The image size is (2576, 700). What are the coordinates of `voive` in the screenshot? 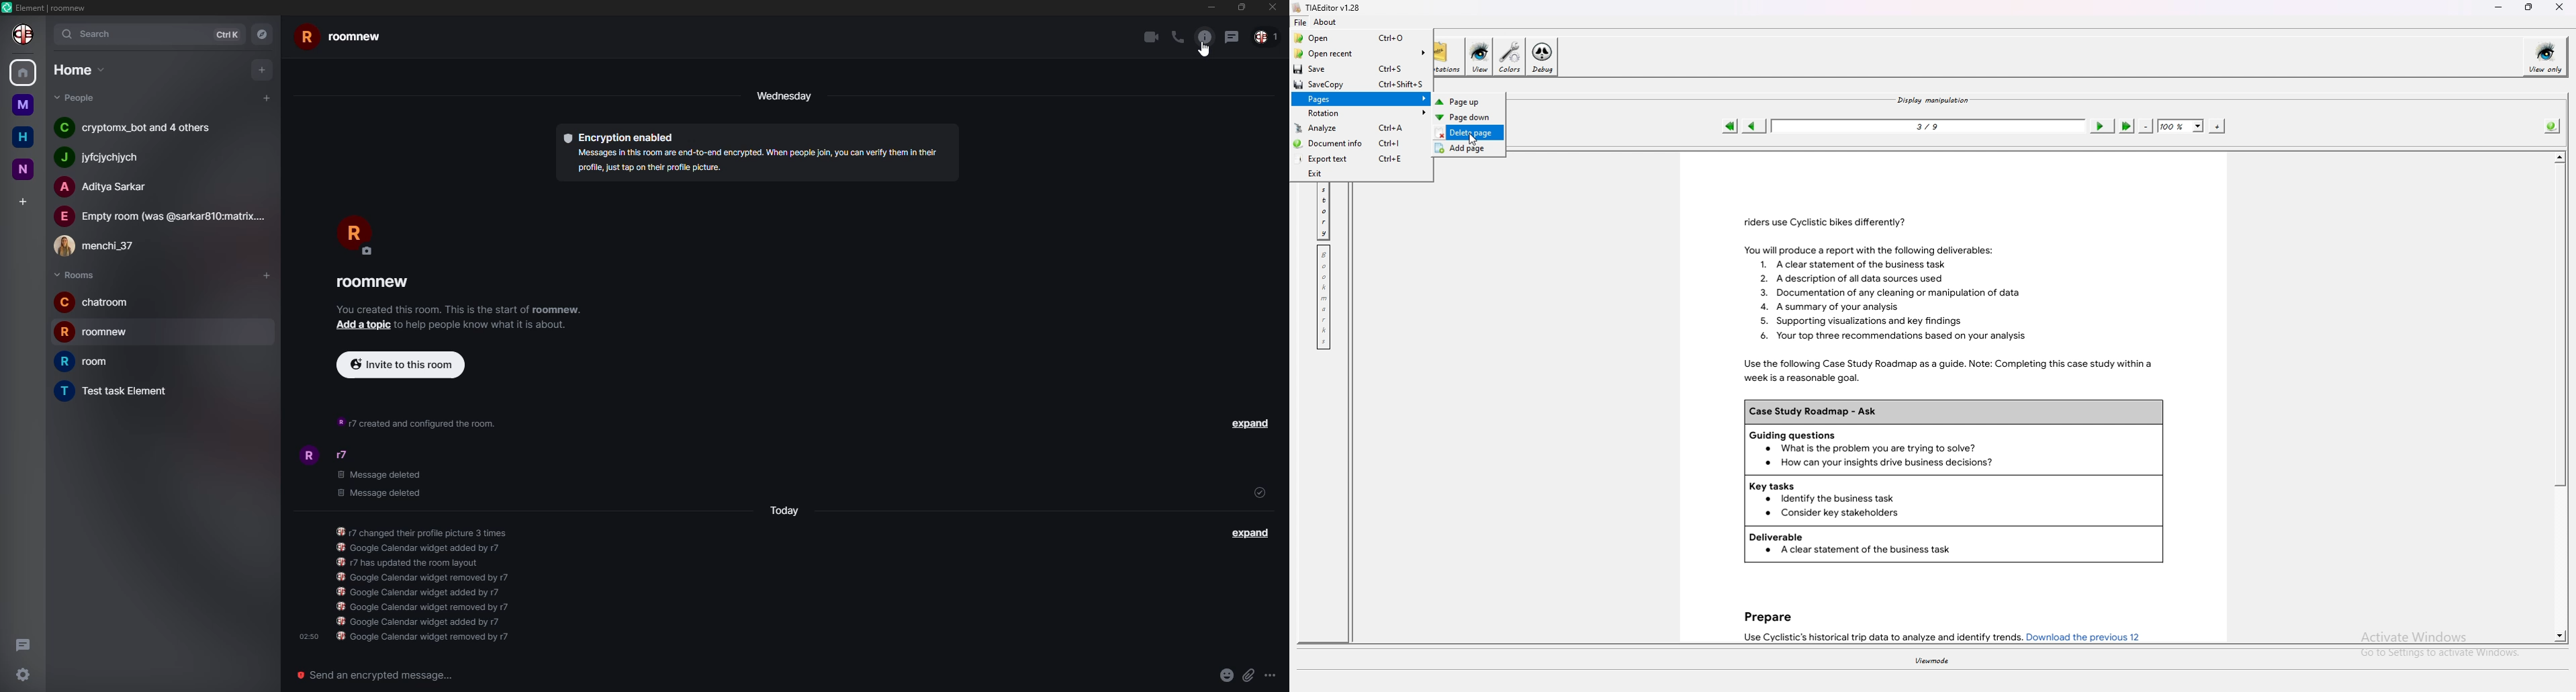 It's located at (1175, 37).